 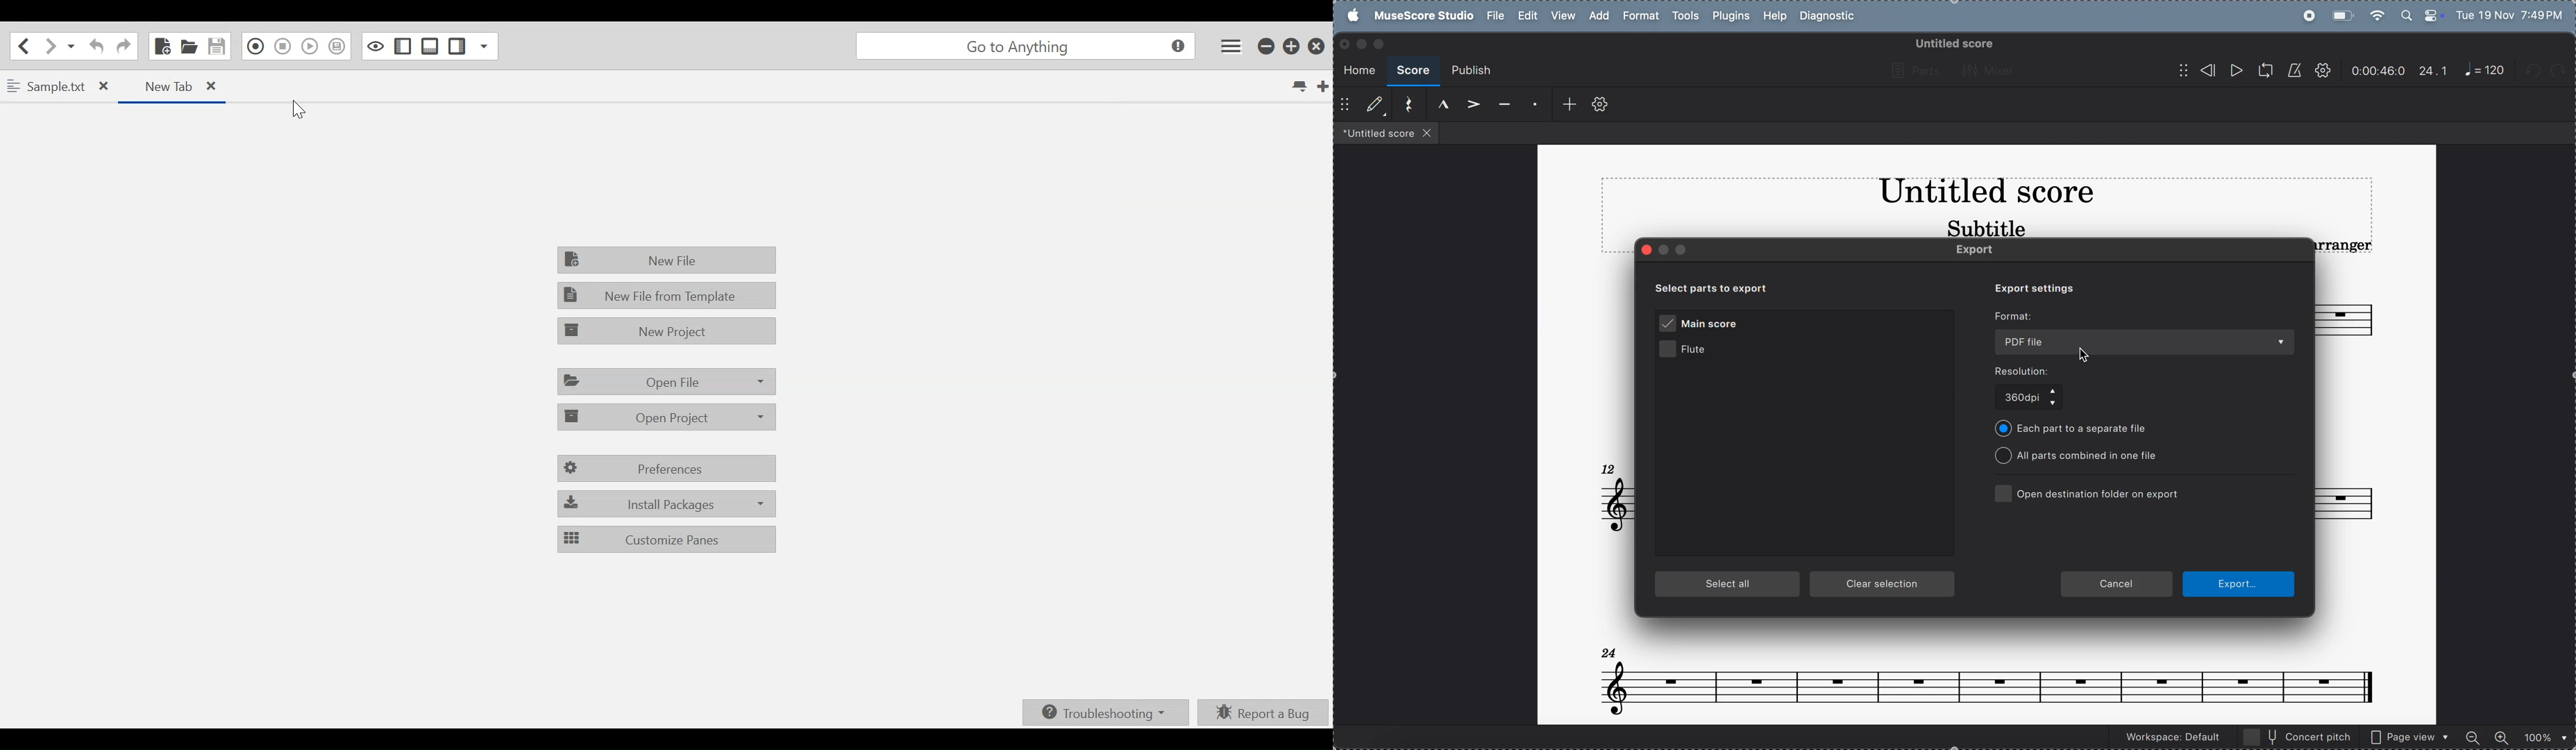 I want to click on zoom percentage, so click(x=2543, y=736).